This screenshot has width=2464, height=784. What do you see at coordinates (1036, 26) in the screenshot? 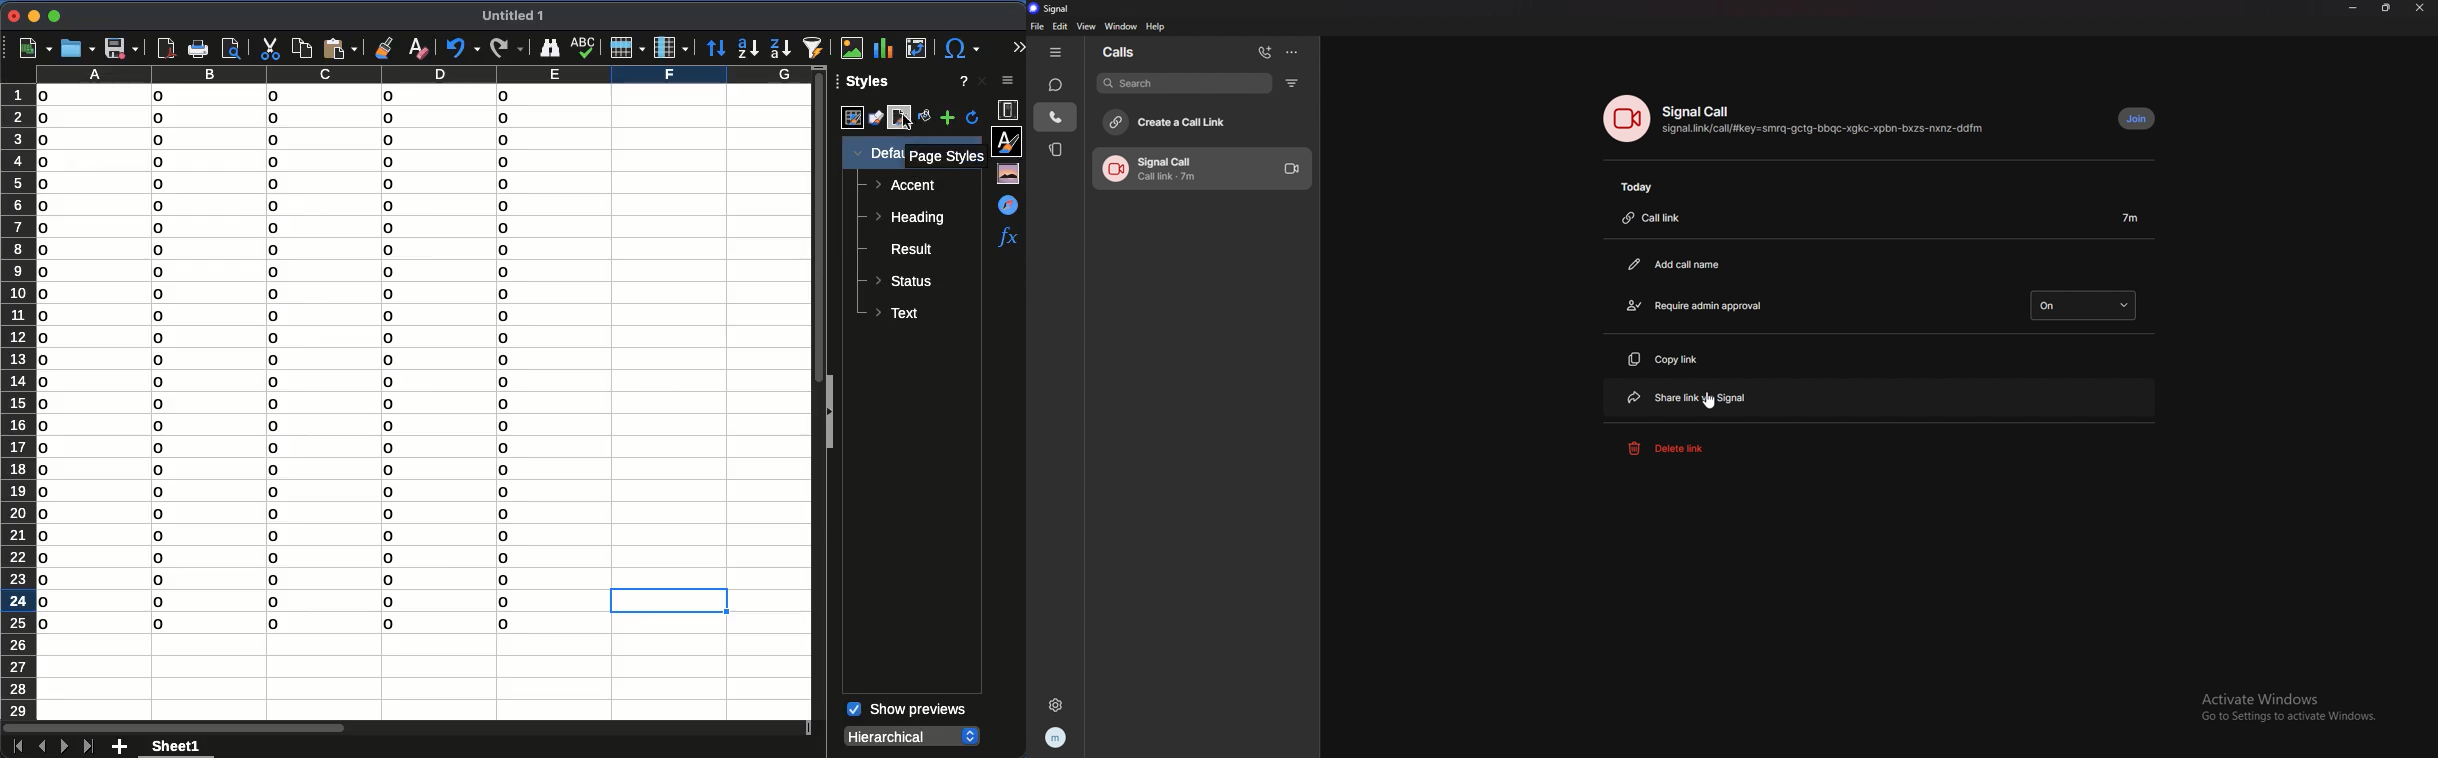
I see `file` at bounding box center [1036, 26].